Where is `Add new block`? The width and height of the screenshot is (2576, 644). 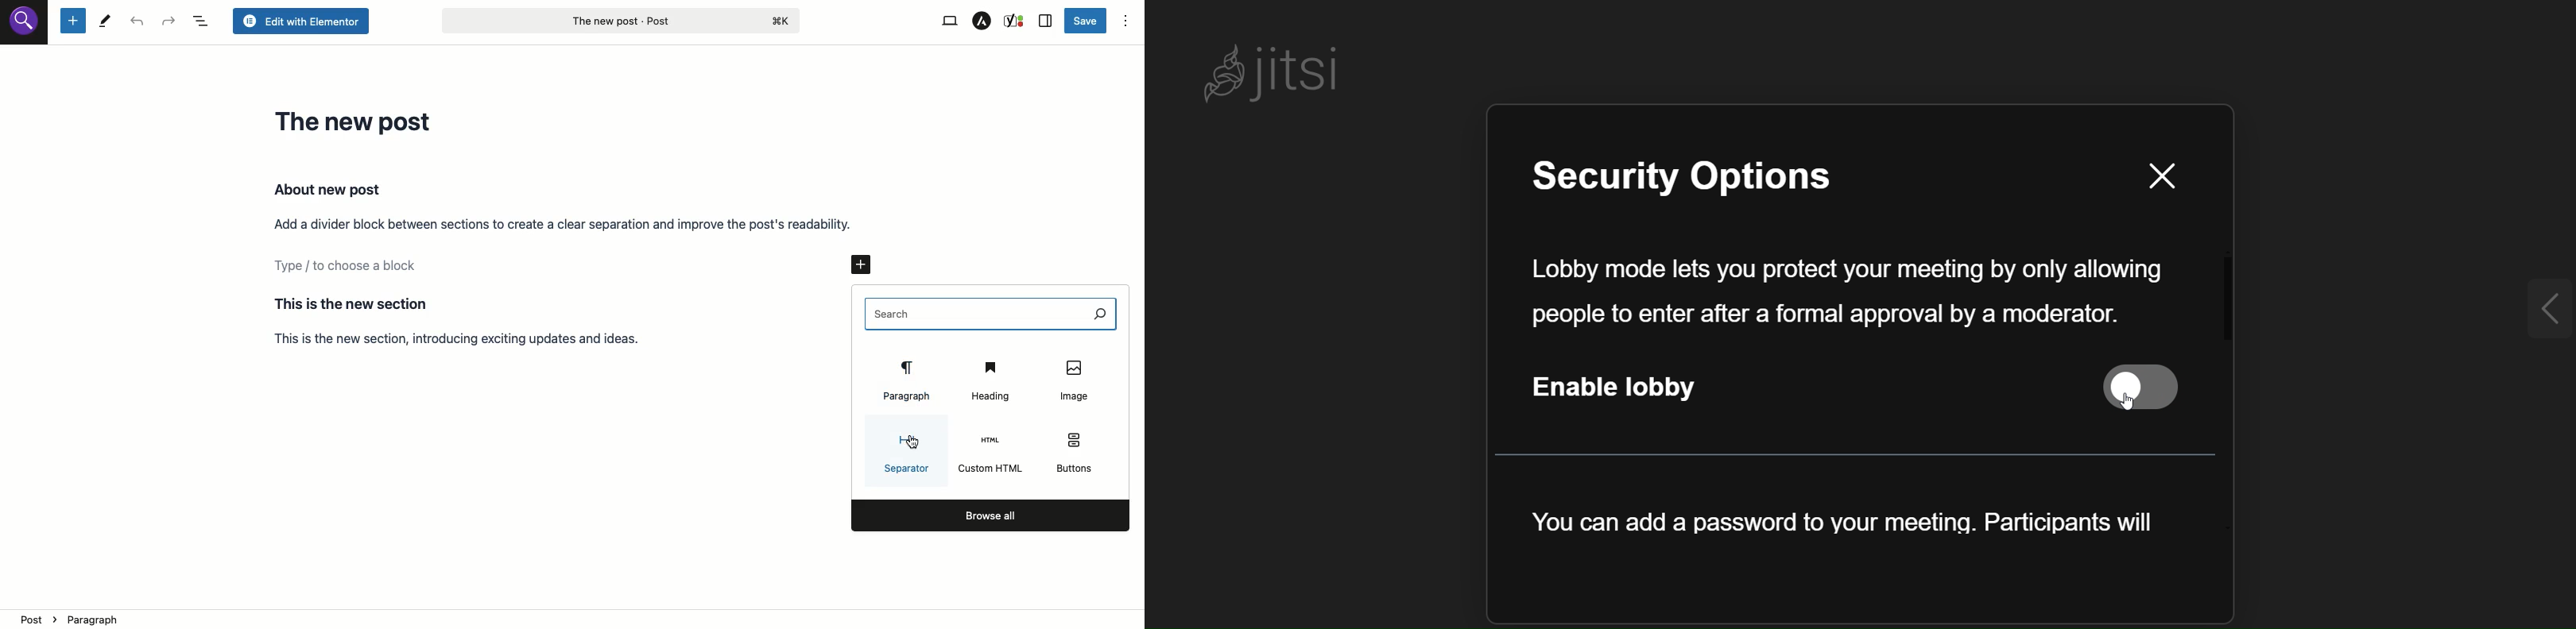 Add new block is located at coordinates (866, 263).